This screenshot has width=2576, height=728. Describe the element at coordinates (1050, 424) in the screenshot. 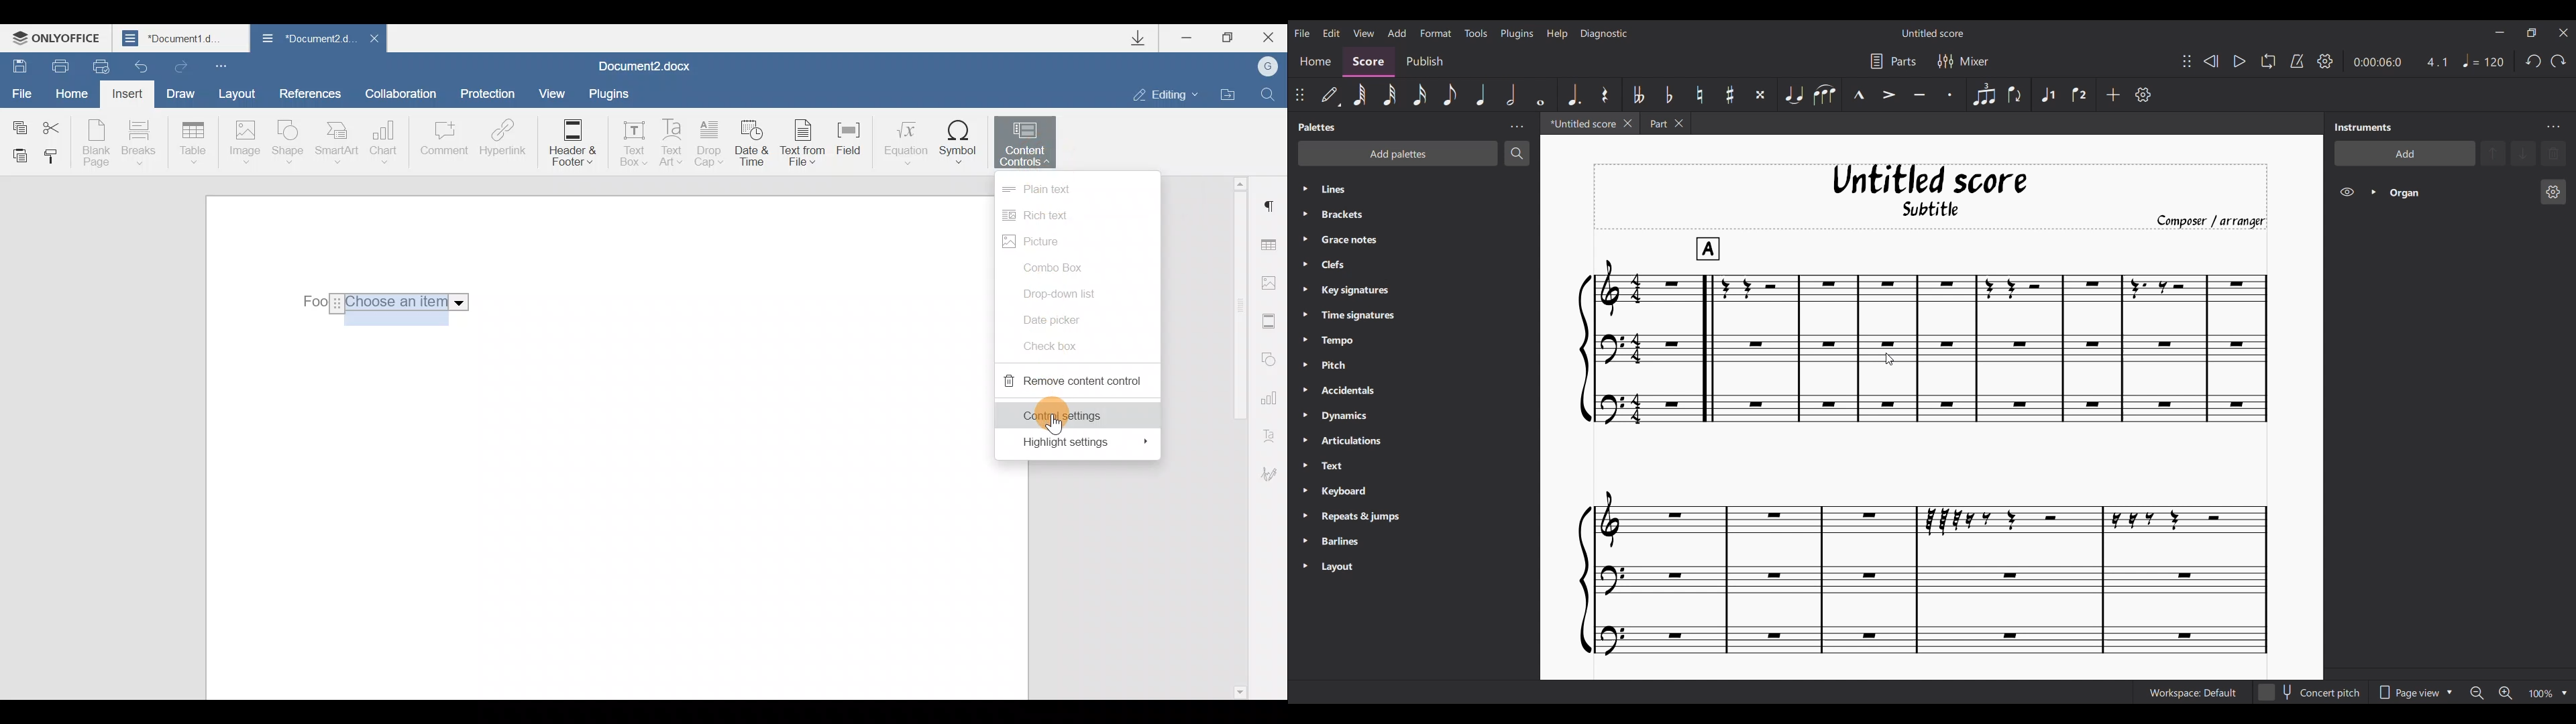

I see `Cursor` at that location.